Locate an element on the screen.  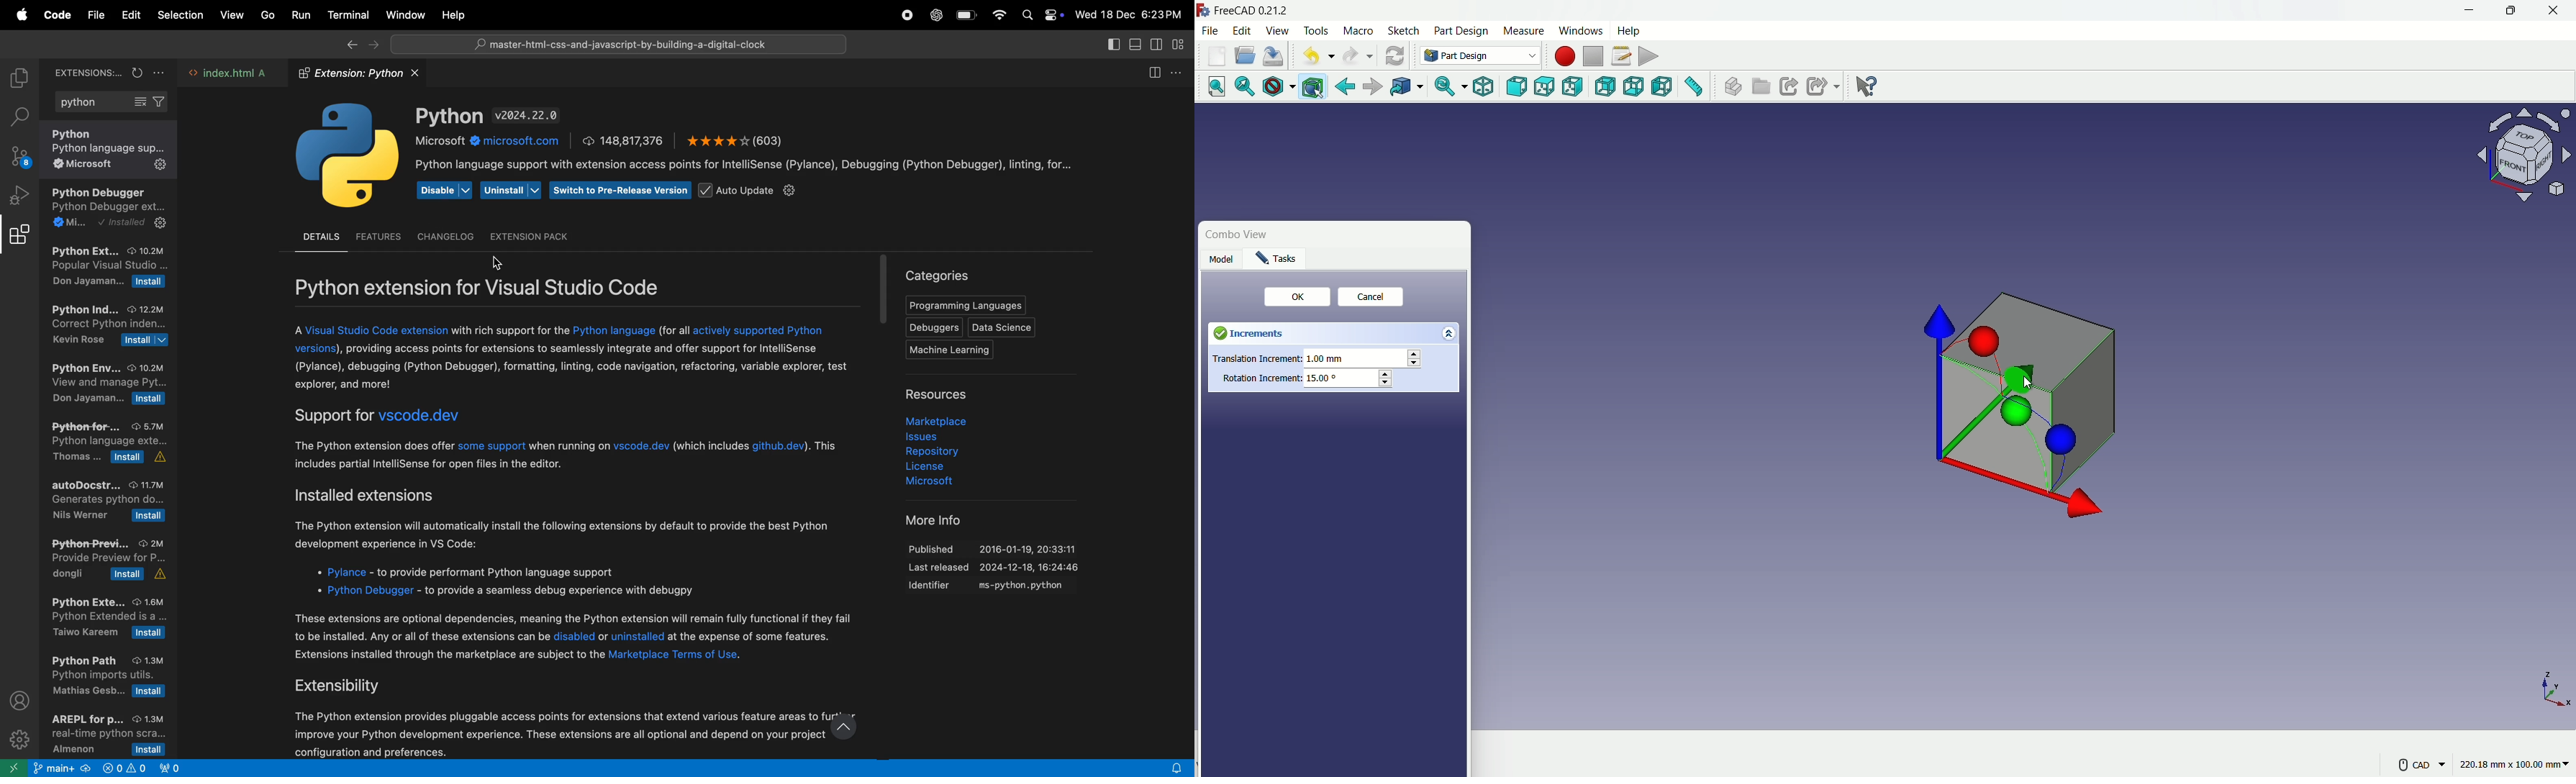
Expand is located at coordinates (1451, 335).